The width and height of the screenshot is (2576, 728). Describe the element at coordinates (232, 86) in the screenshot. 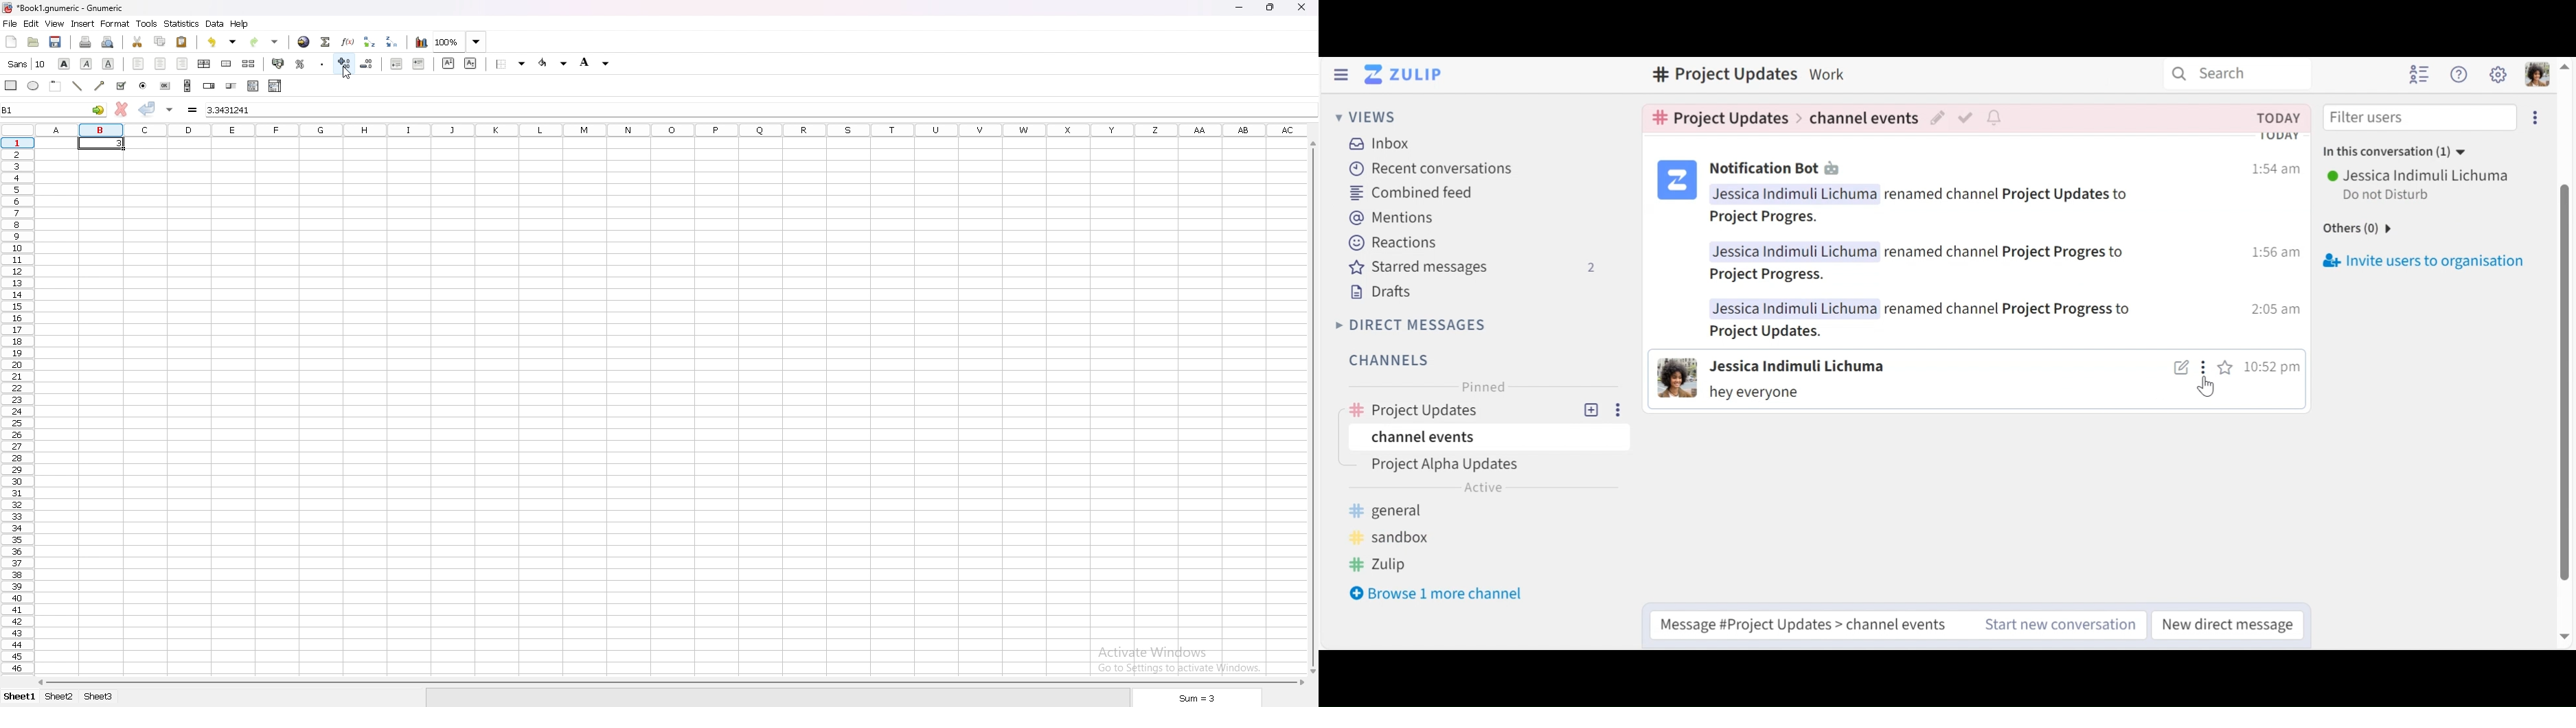

I see `slider` at that location.